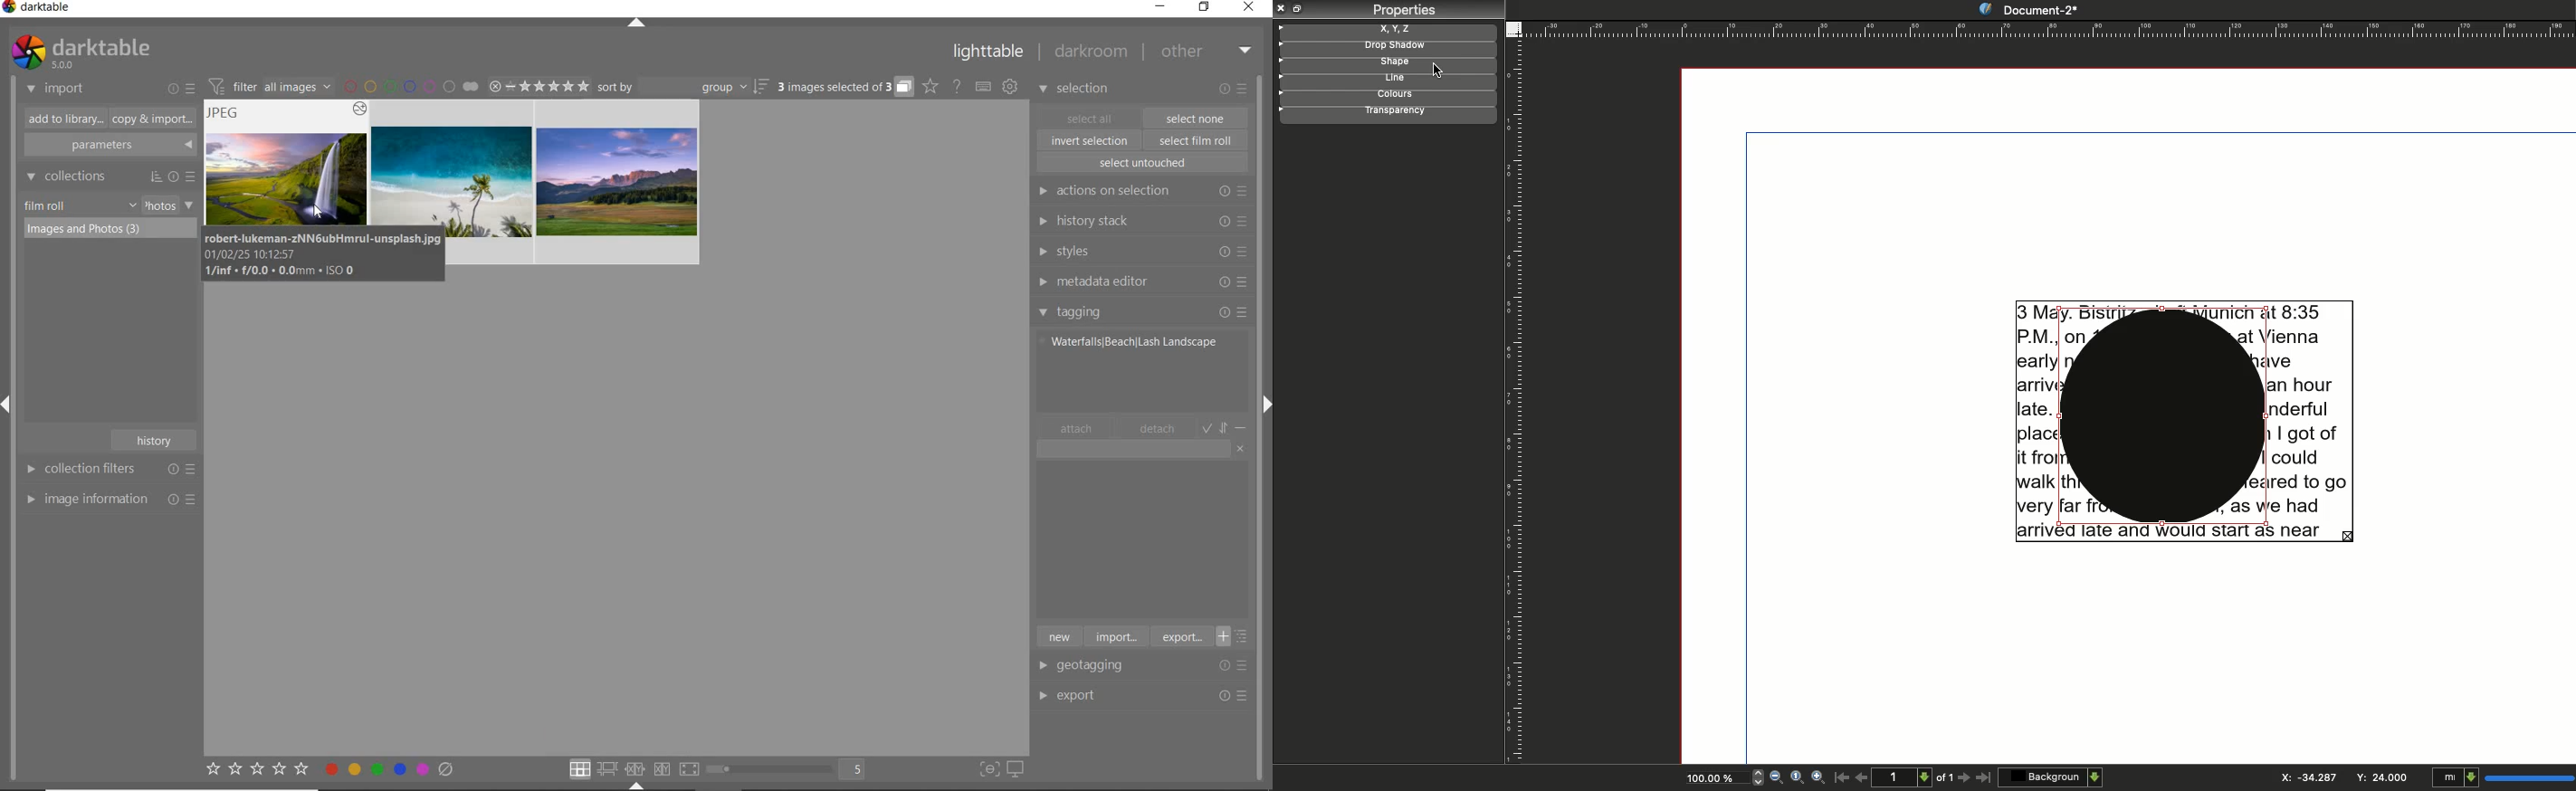  I want to click on system logo, so click(80, 52).